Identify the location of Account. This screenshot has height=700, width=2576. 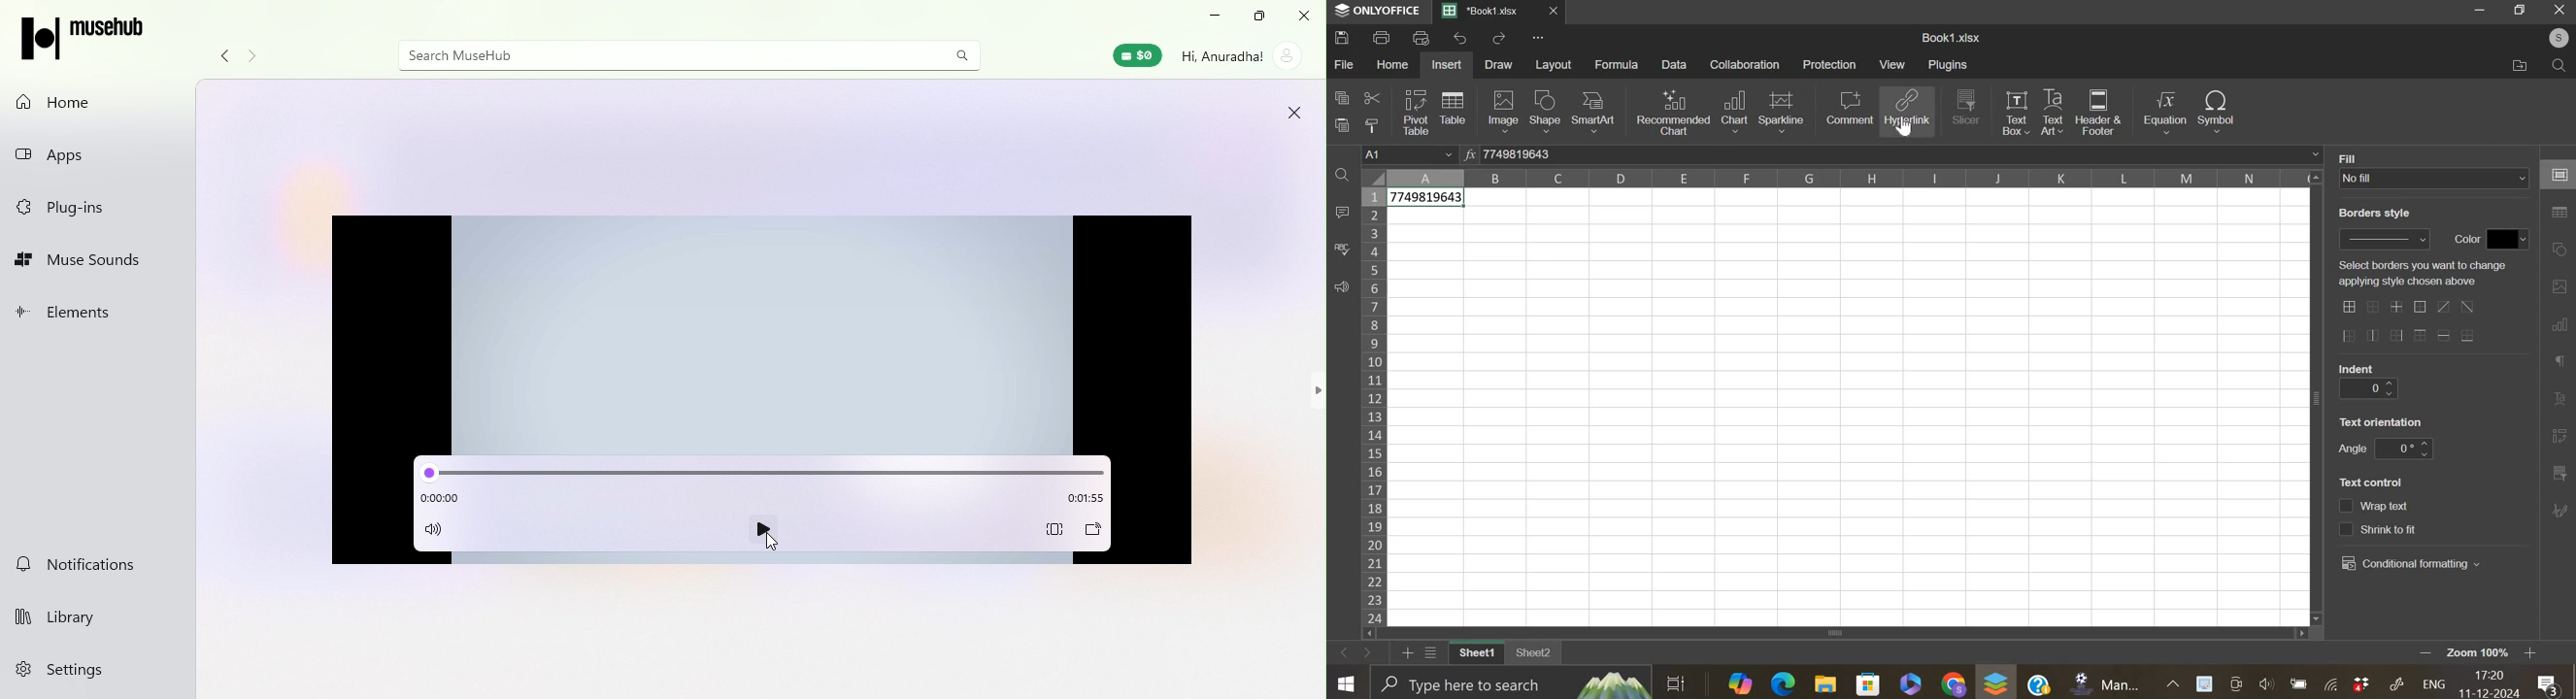
(1238, 58).